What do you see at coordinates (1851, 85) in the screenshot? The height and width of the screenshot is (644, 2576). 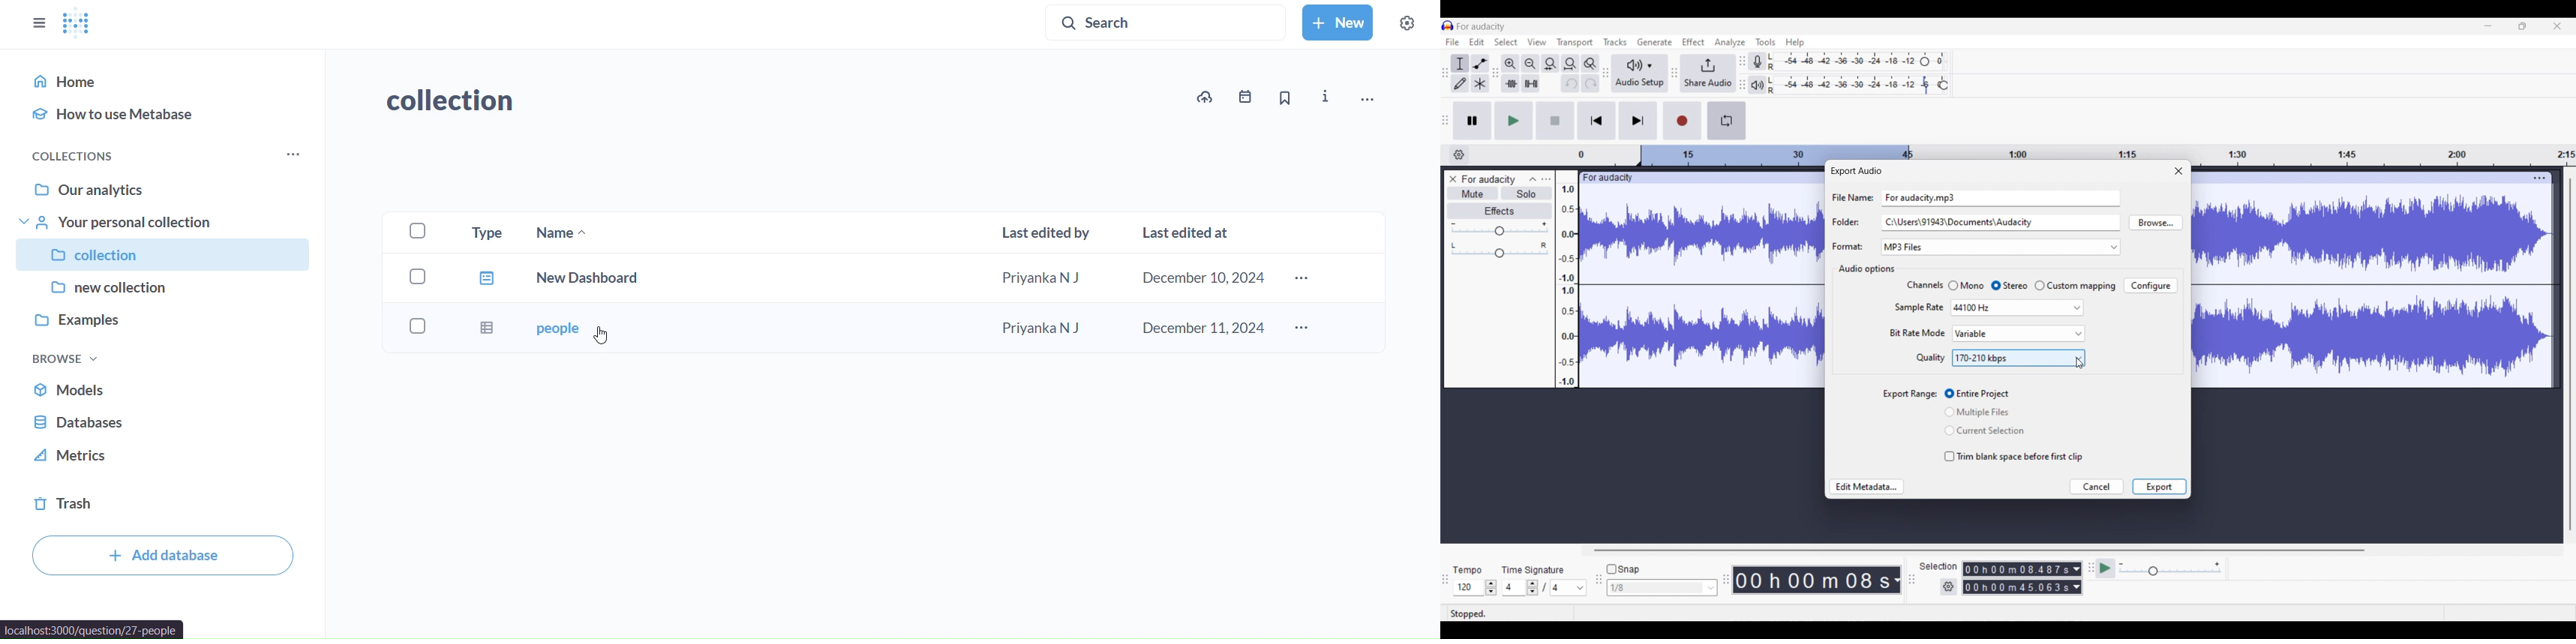 I see `Playback level` at bounding box center [1851, 85].